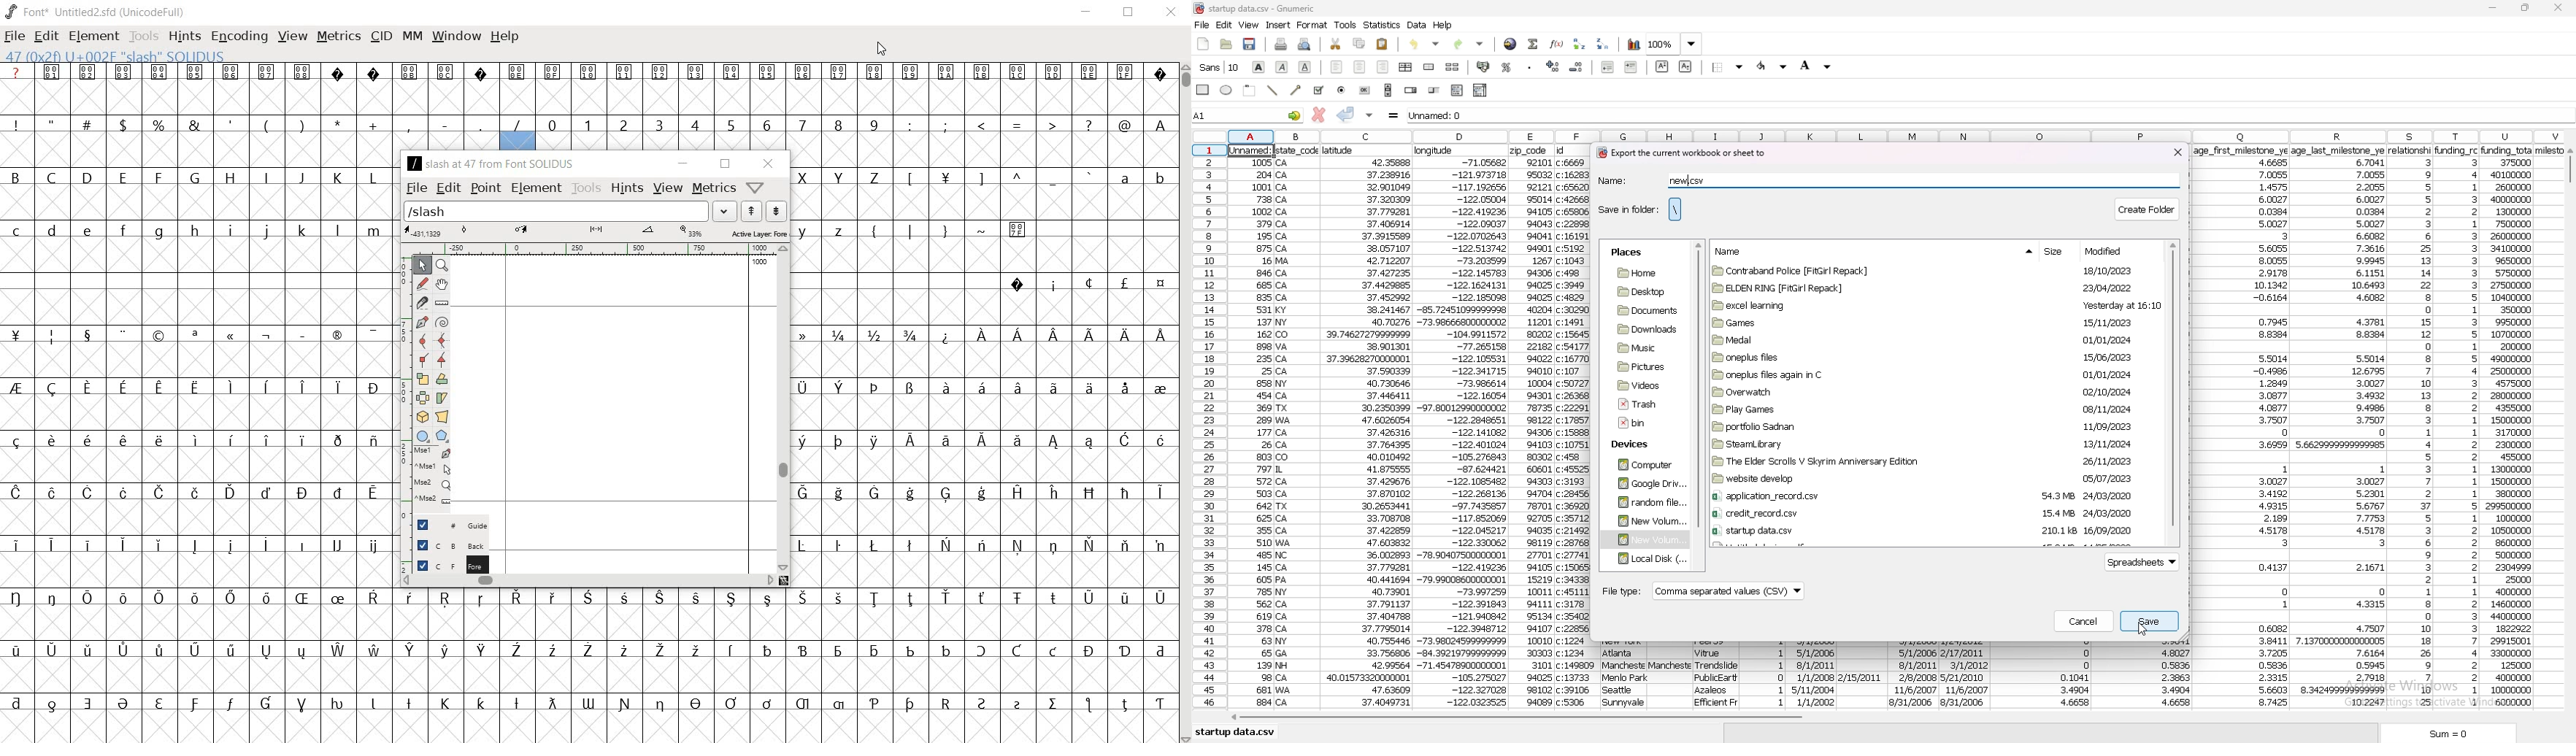  What do you see at coordinates (491, 163) in the screenshot?
I see `/slash at 47 from font SOLIDUS` at bounding box center [491, 163].